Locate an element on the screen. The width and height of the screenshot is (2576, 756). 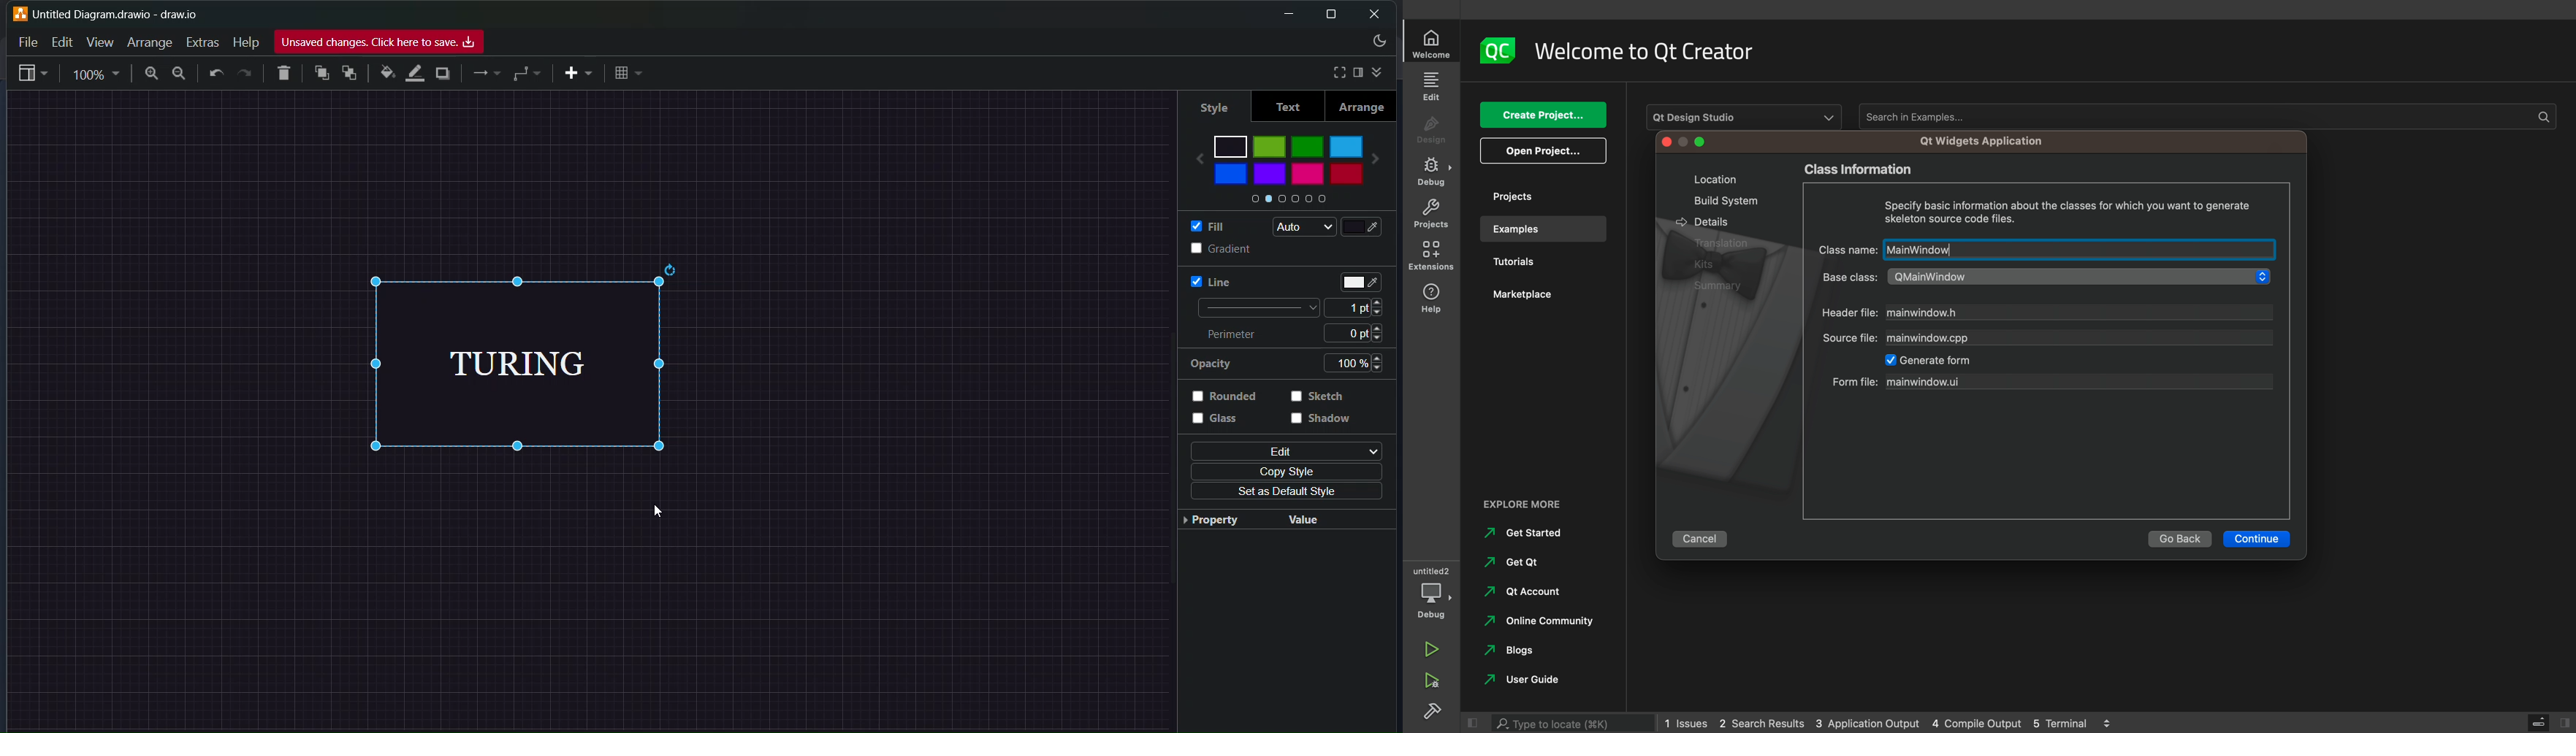
 is located at coordinates (1715, 200).